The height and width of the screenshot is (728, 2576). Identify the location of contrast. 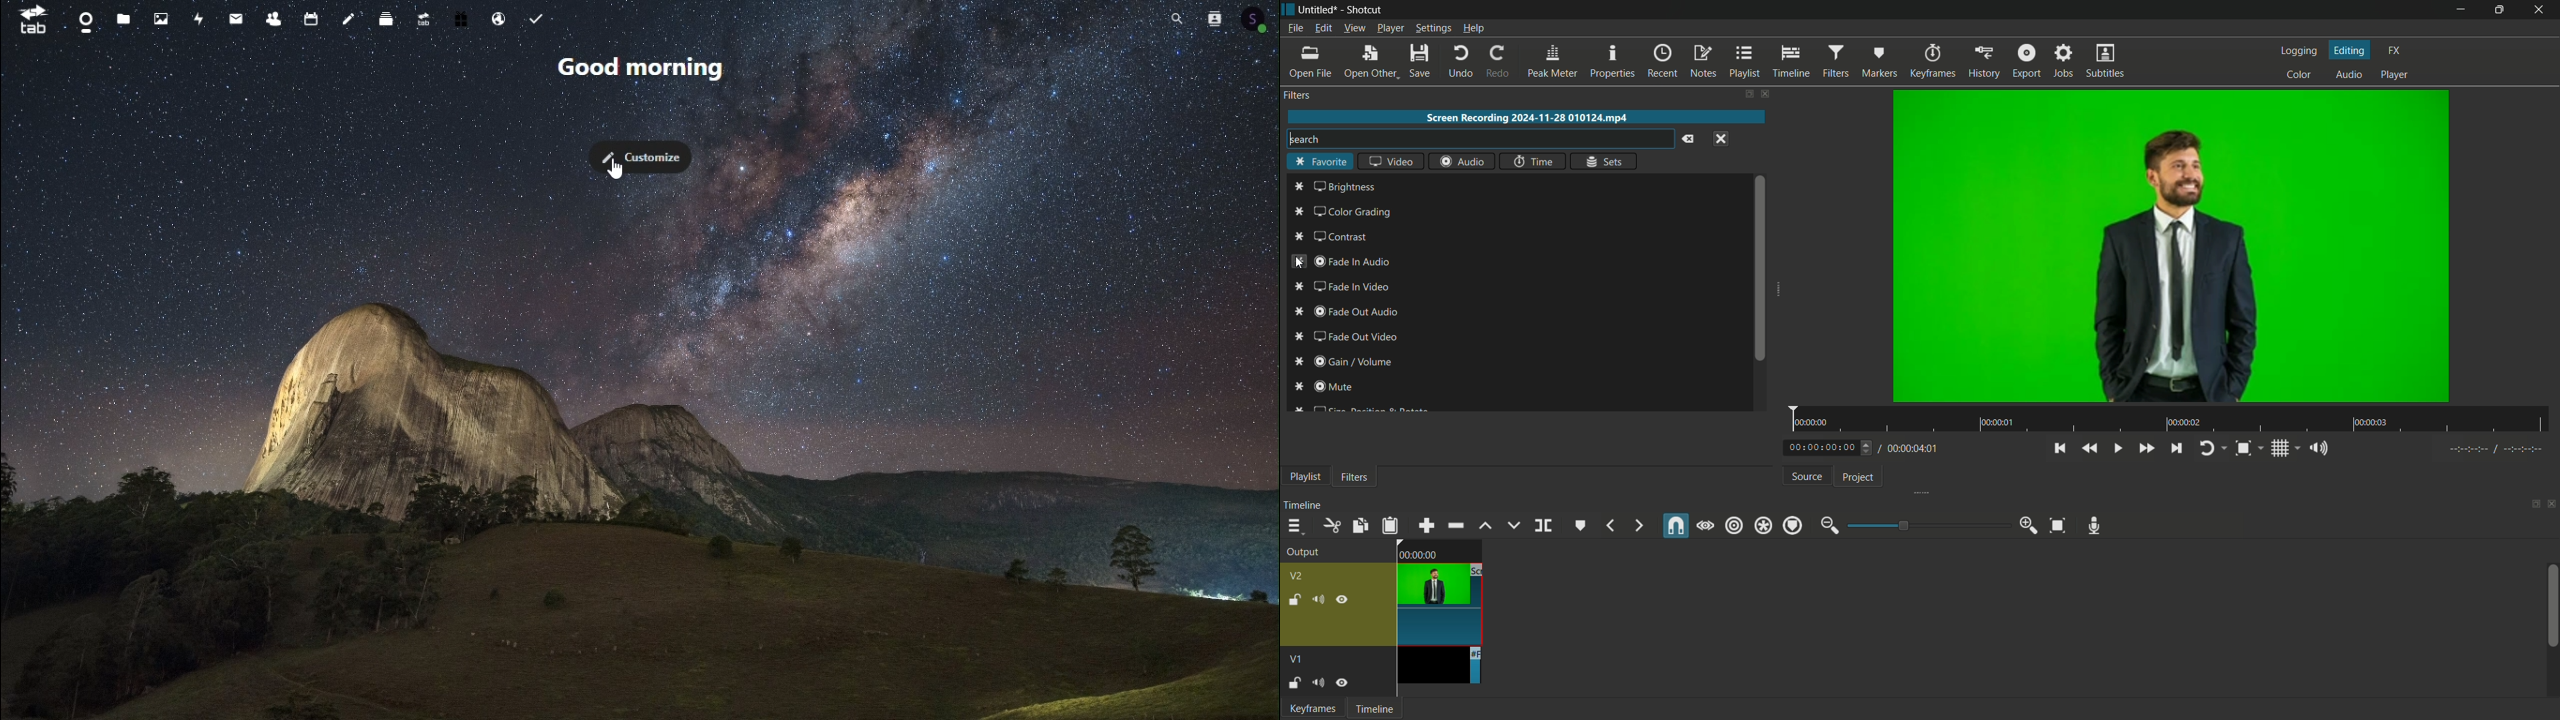
(1333, 237).